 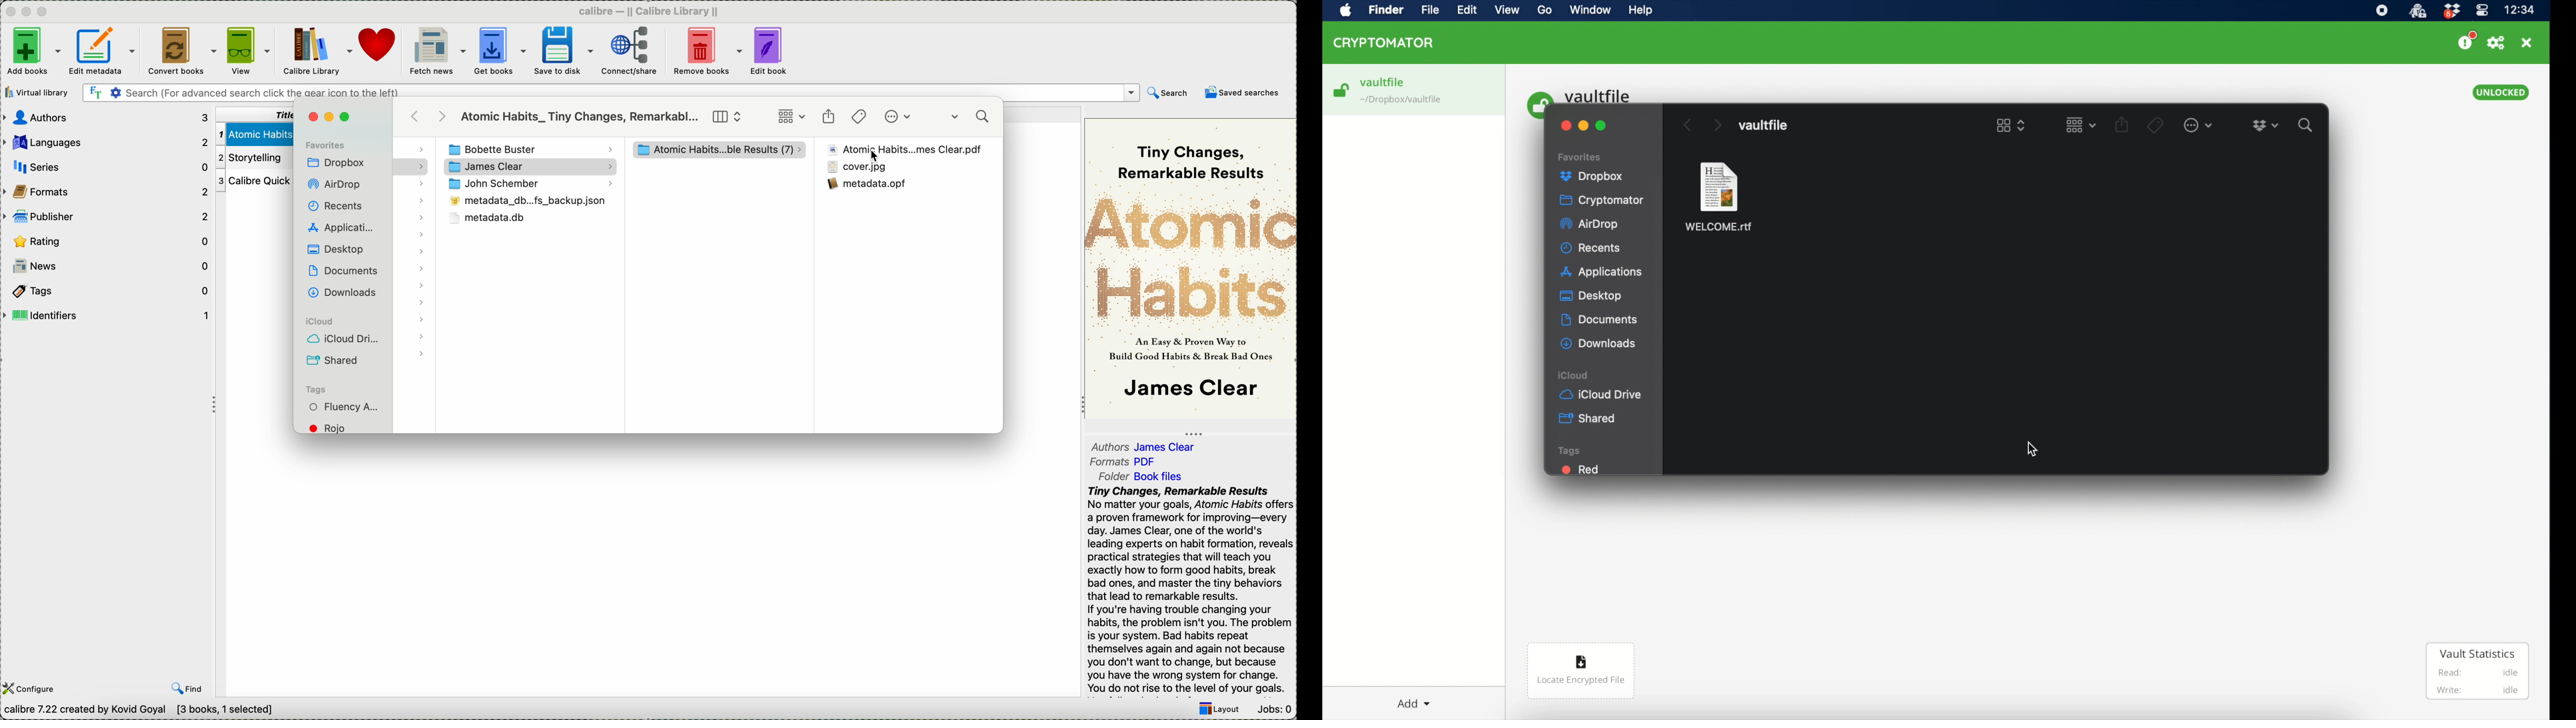 I want to click on saved searches, so click(x=1243, y=92).